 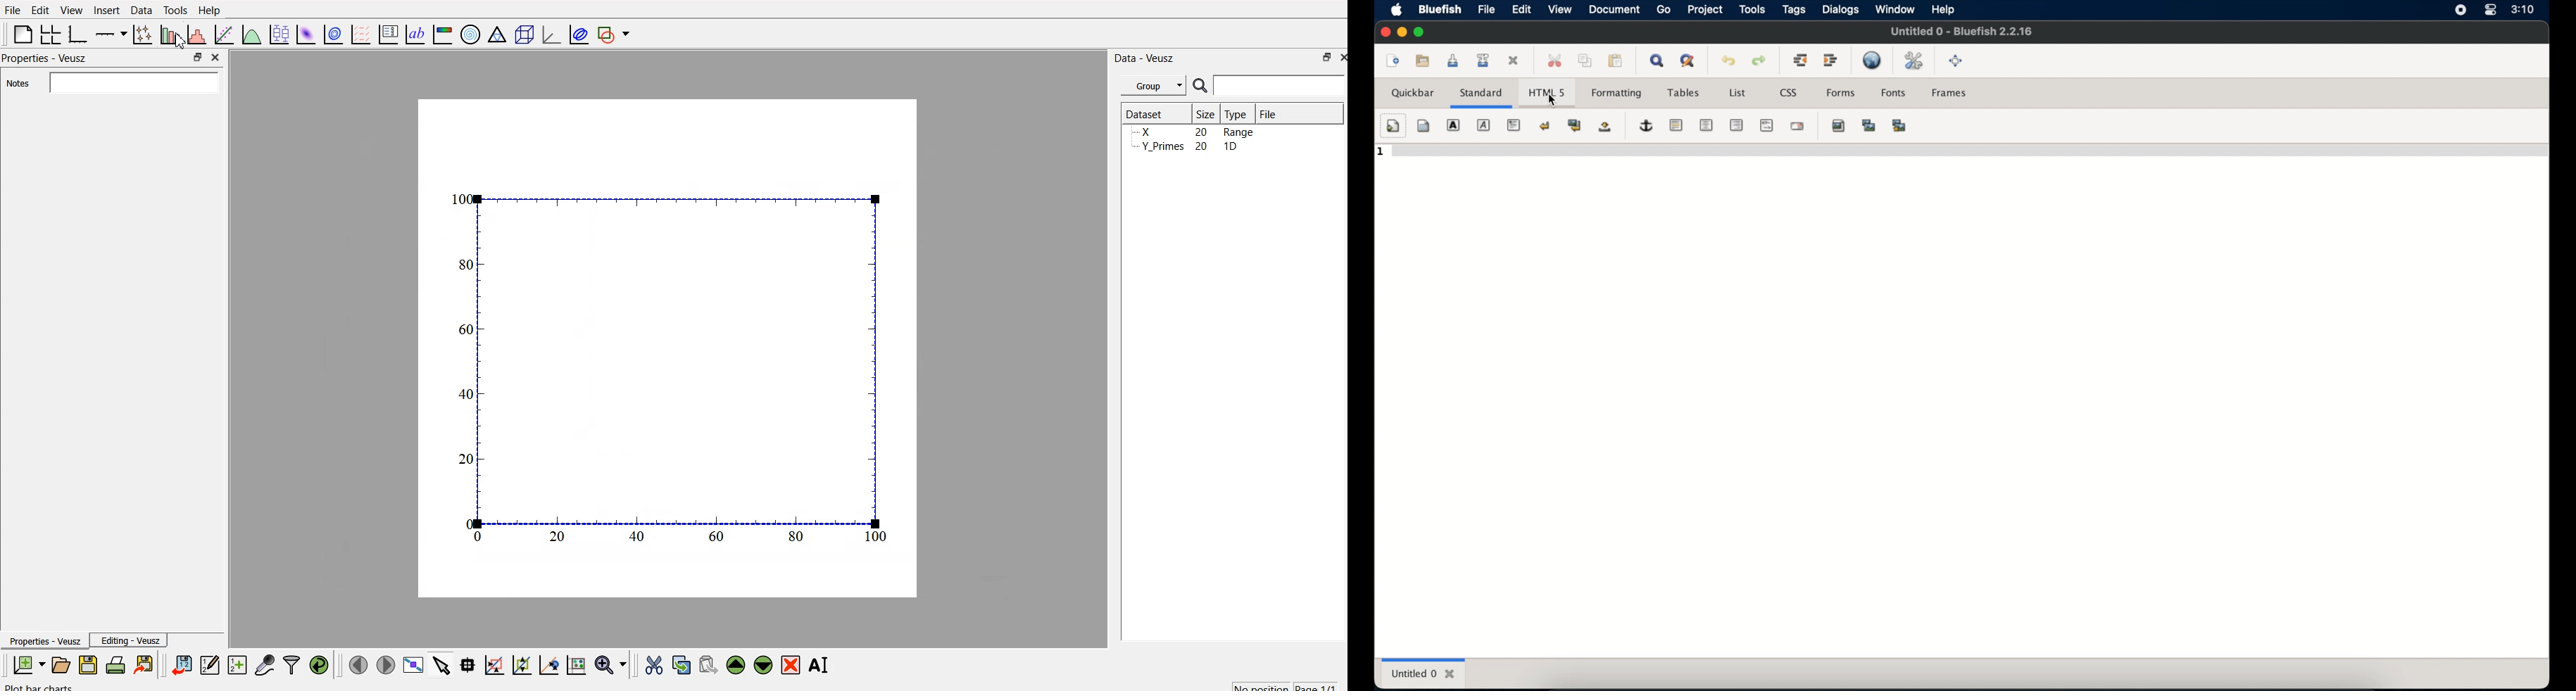 What do you see at coordinates (1453, 125) in the screenshot?
I see `strong` at bounding box center [1453, 125].